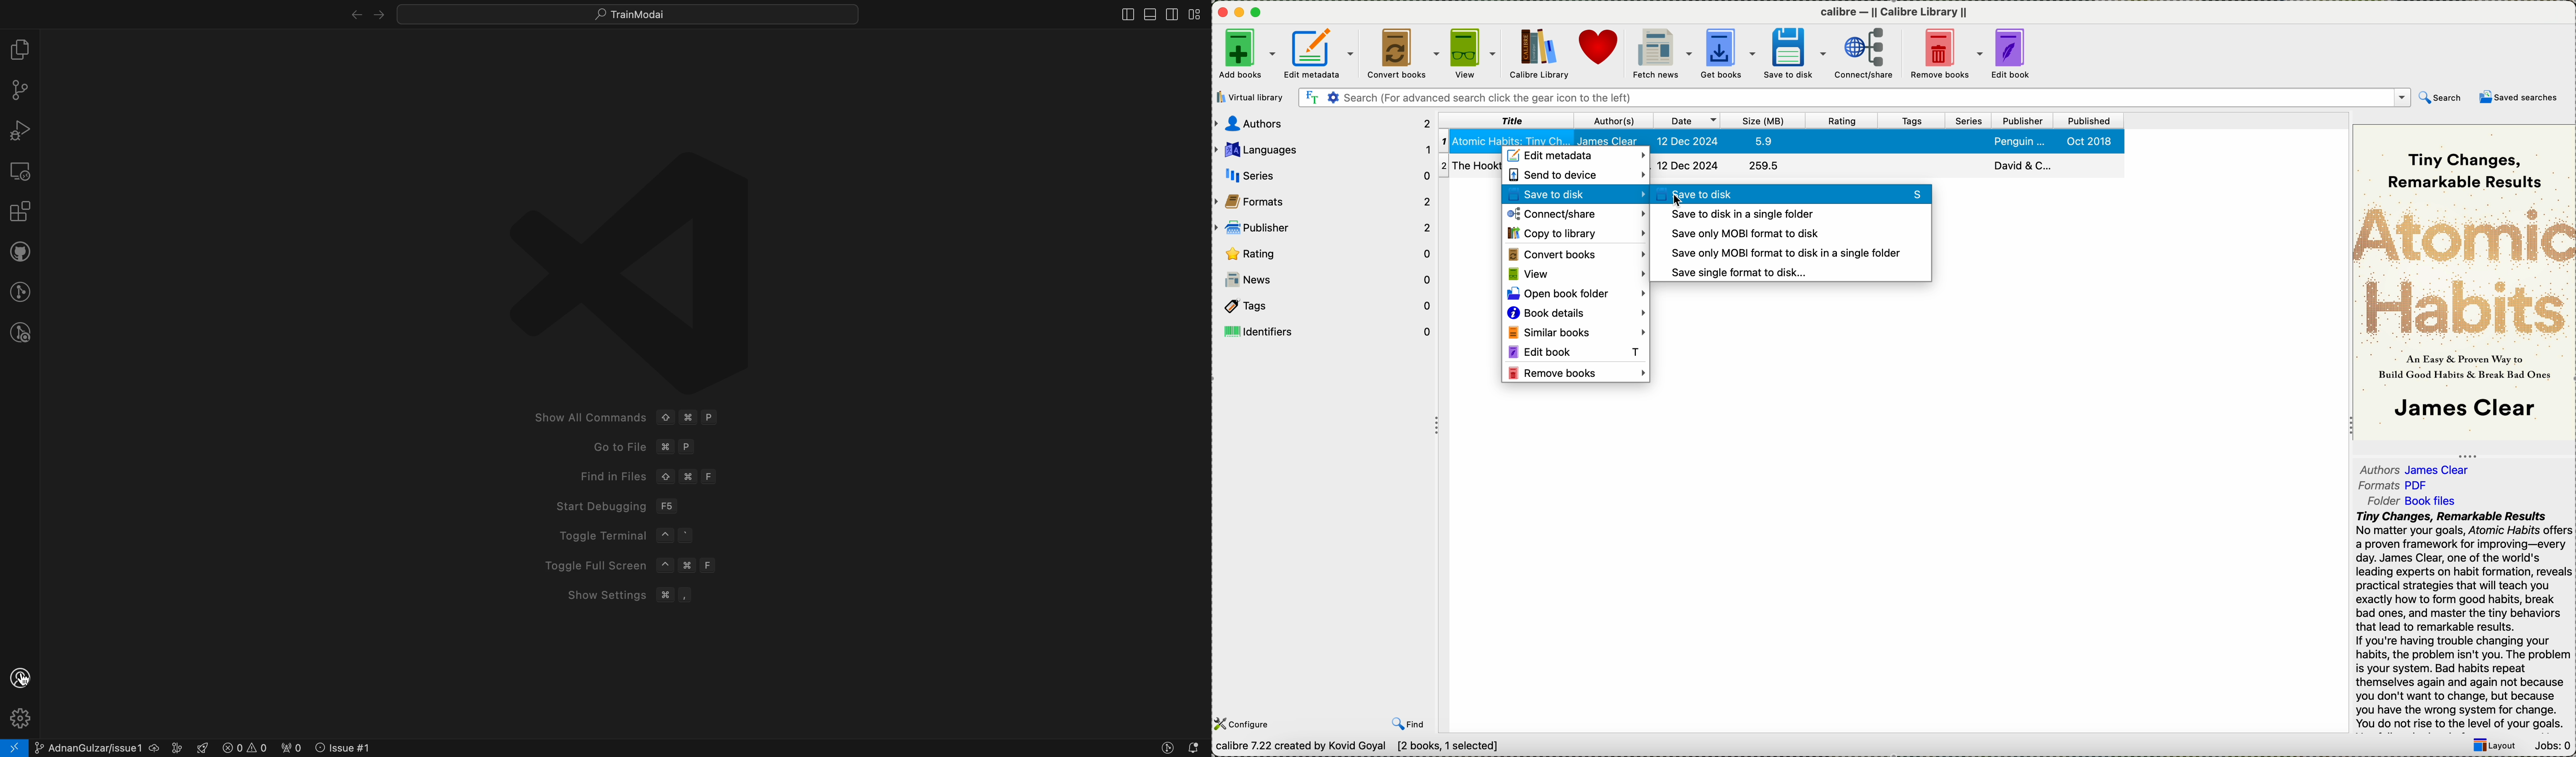 The image size is (2576, 784). I want to click on donate, so click(1601, 50).